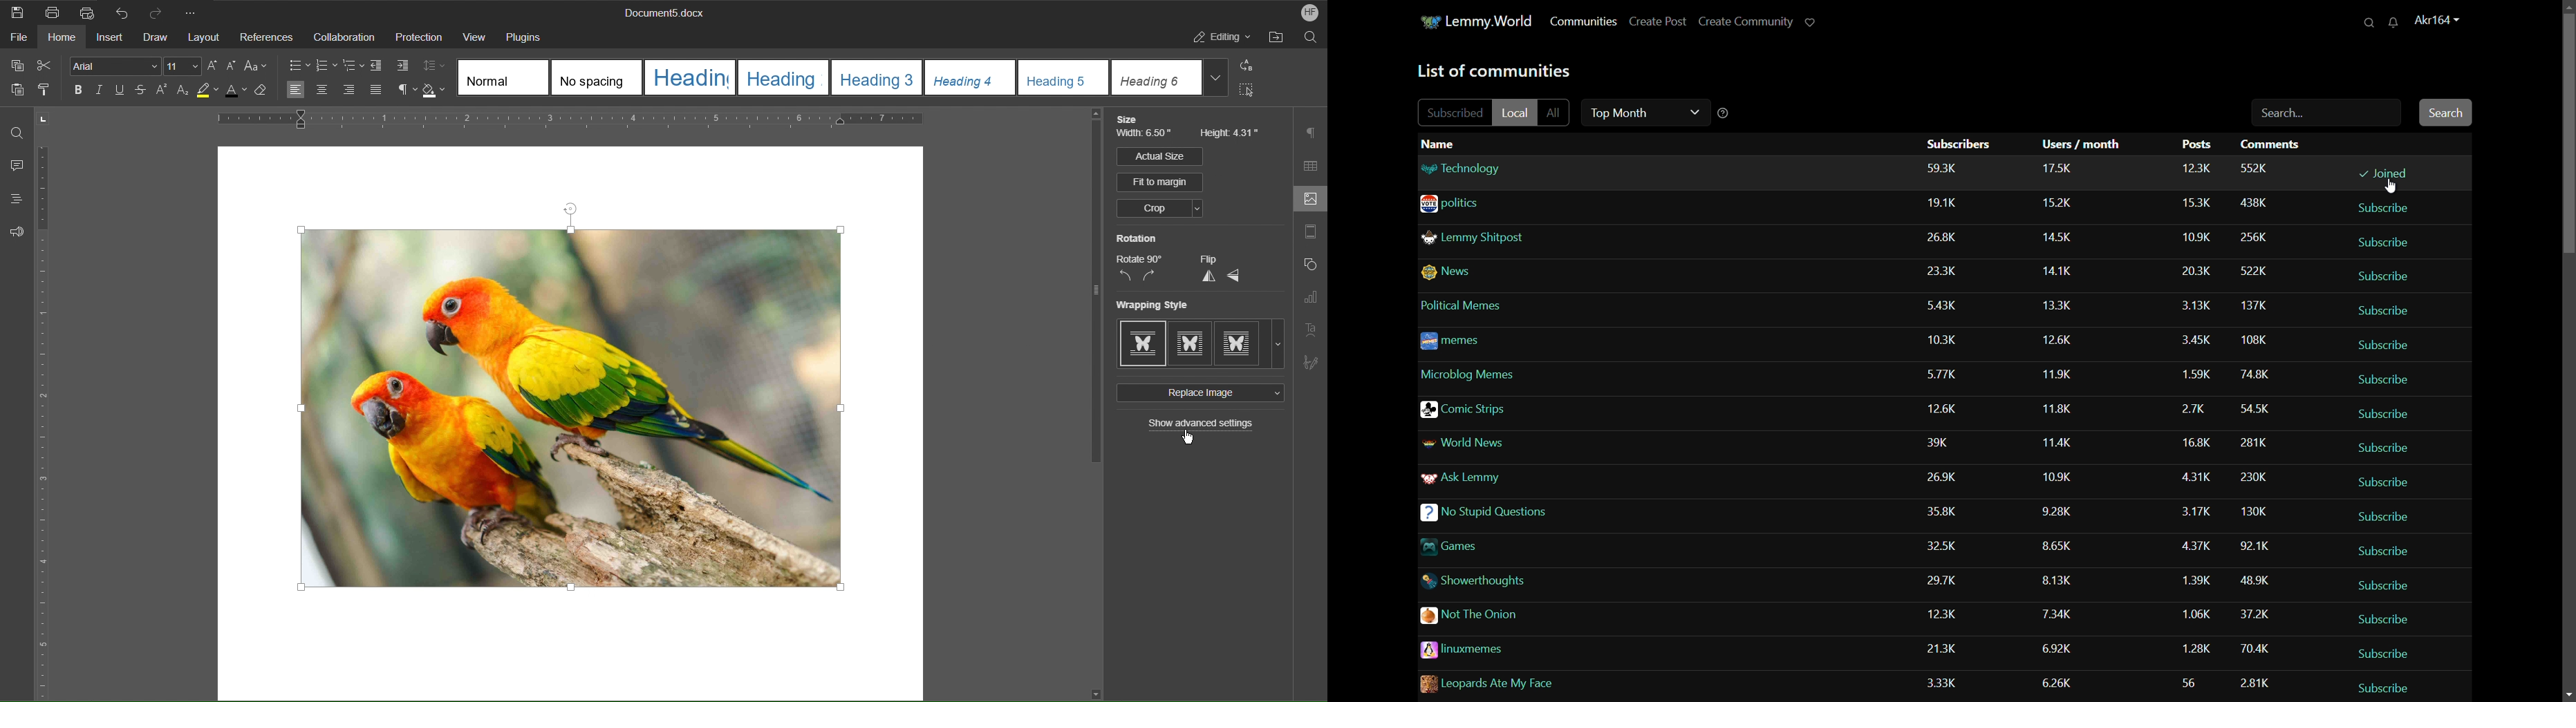  What do you see at coordinates (1092, 290) in the screenshot?
I see `scroll bar` at bounding box center [1092, 290].